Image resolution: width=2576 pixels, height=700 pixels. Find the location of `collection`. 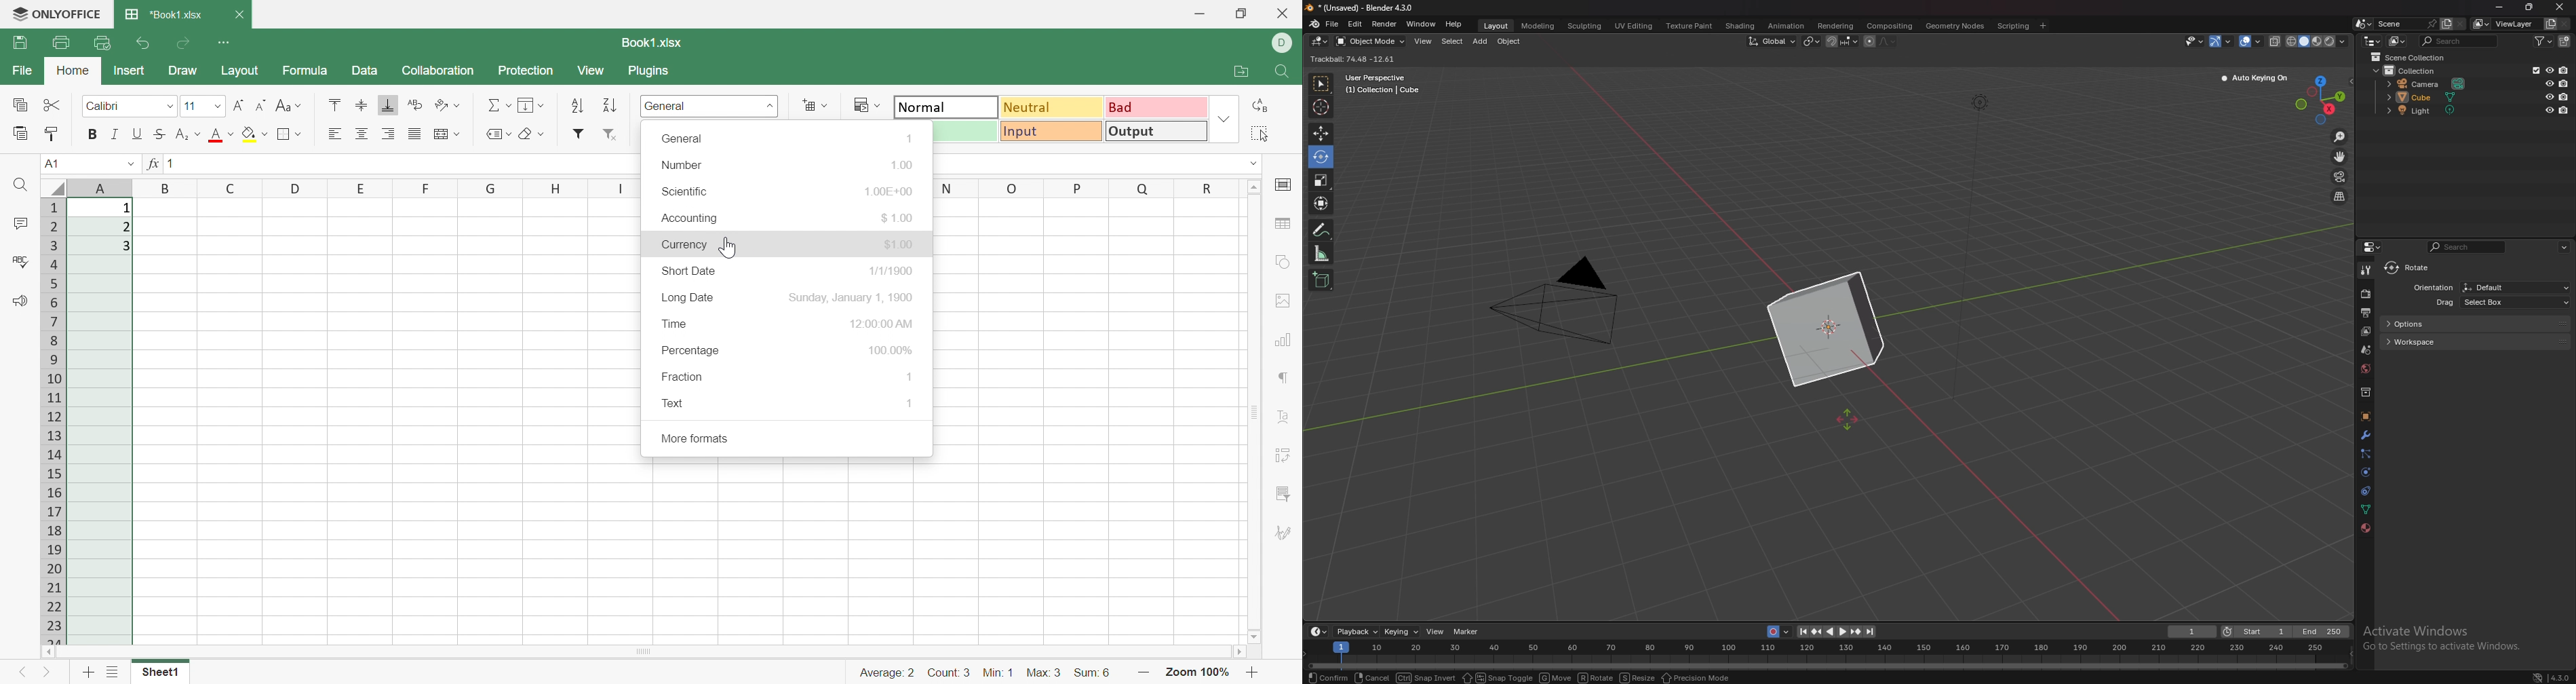

collection is located at coordinates (2411, 70).